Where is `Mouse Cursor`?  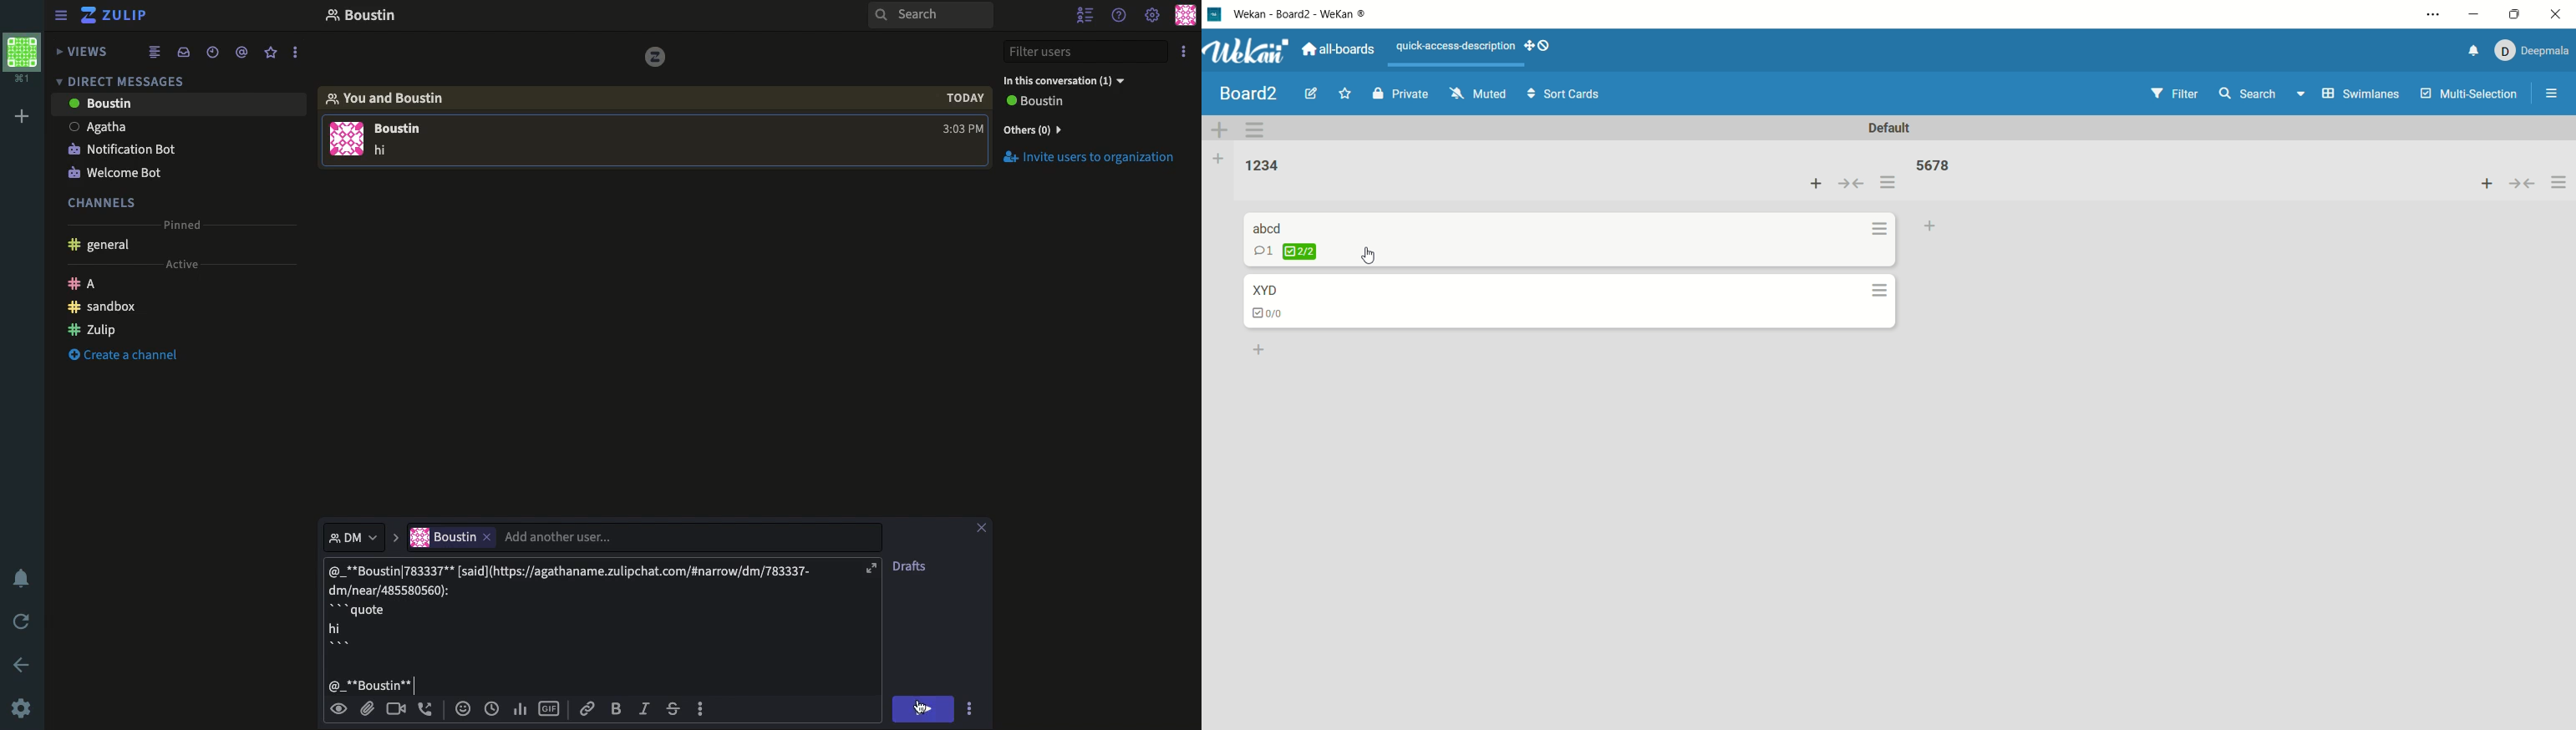
Mouse Cursor is located at coordinates (923, 712).